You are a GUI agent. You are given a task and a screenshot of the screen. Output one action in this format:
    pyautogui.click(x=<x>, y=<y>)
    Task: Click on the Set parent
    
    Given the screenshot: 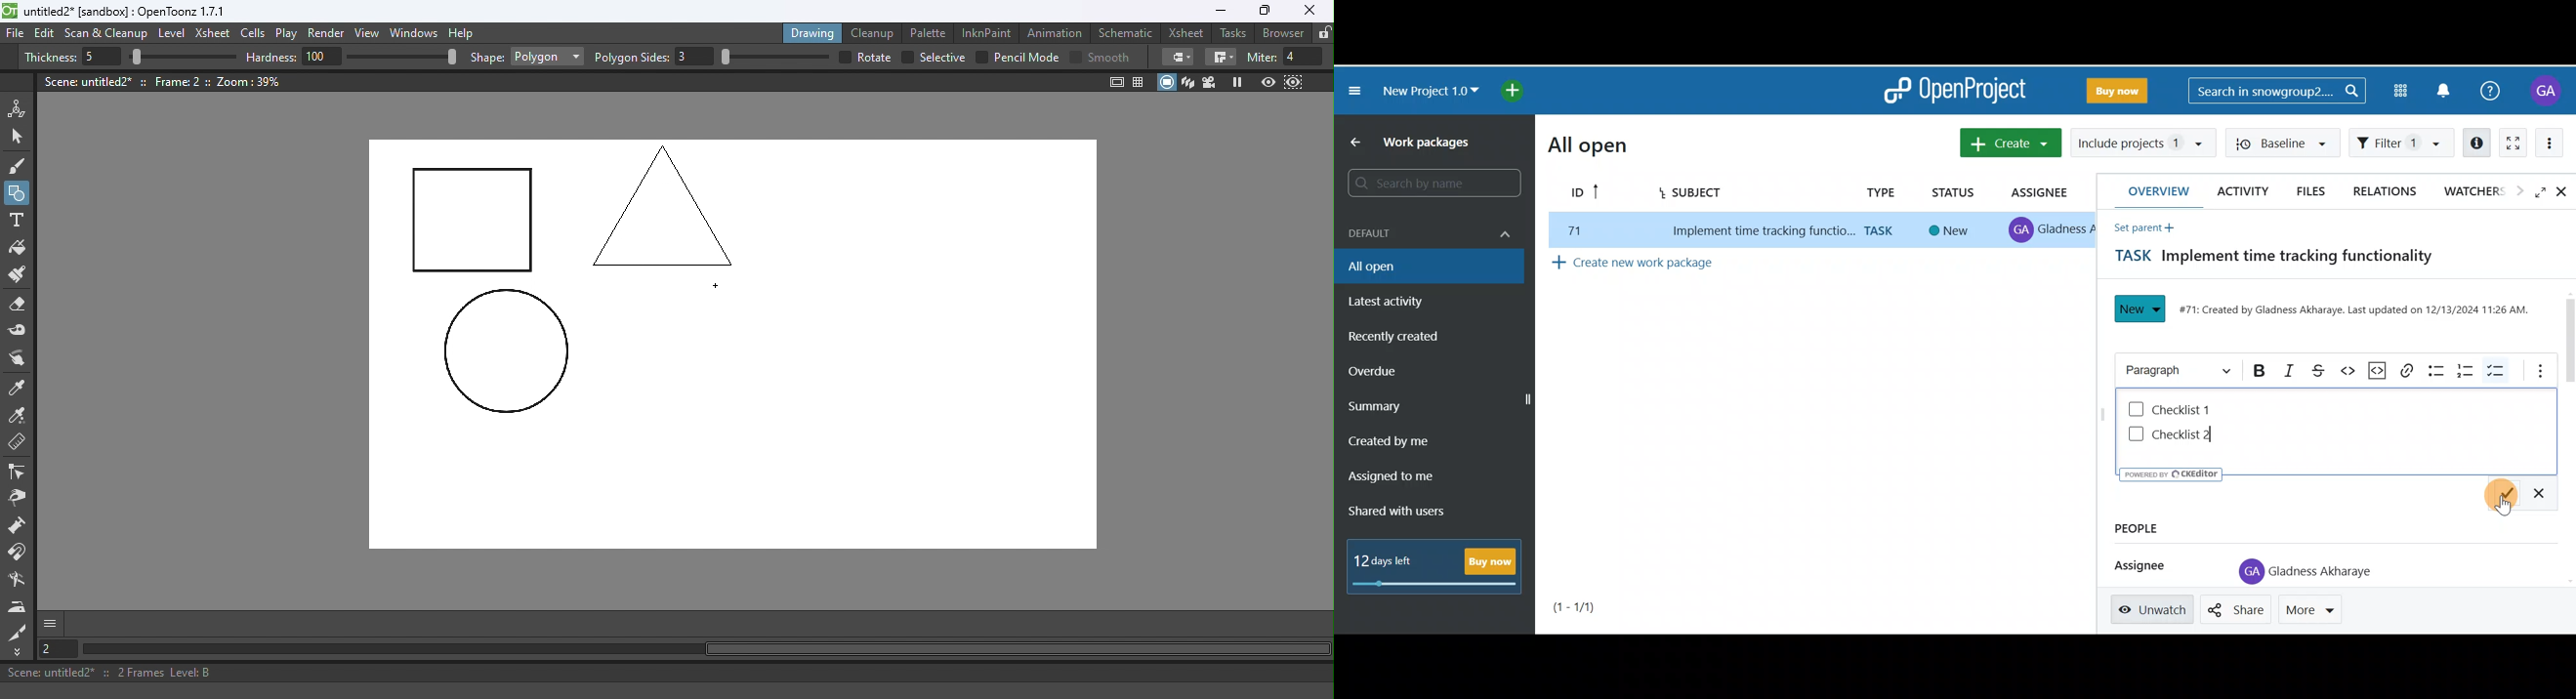 What is the action you would take?
    pyautogui.click(x=2141, y=227)
    